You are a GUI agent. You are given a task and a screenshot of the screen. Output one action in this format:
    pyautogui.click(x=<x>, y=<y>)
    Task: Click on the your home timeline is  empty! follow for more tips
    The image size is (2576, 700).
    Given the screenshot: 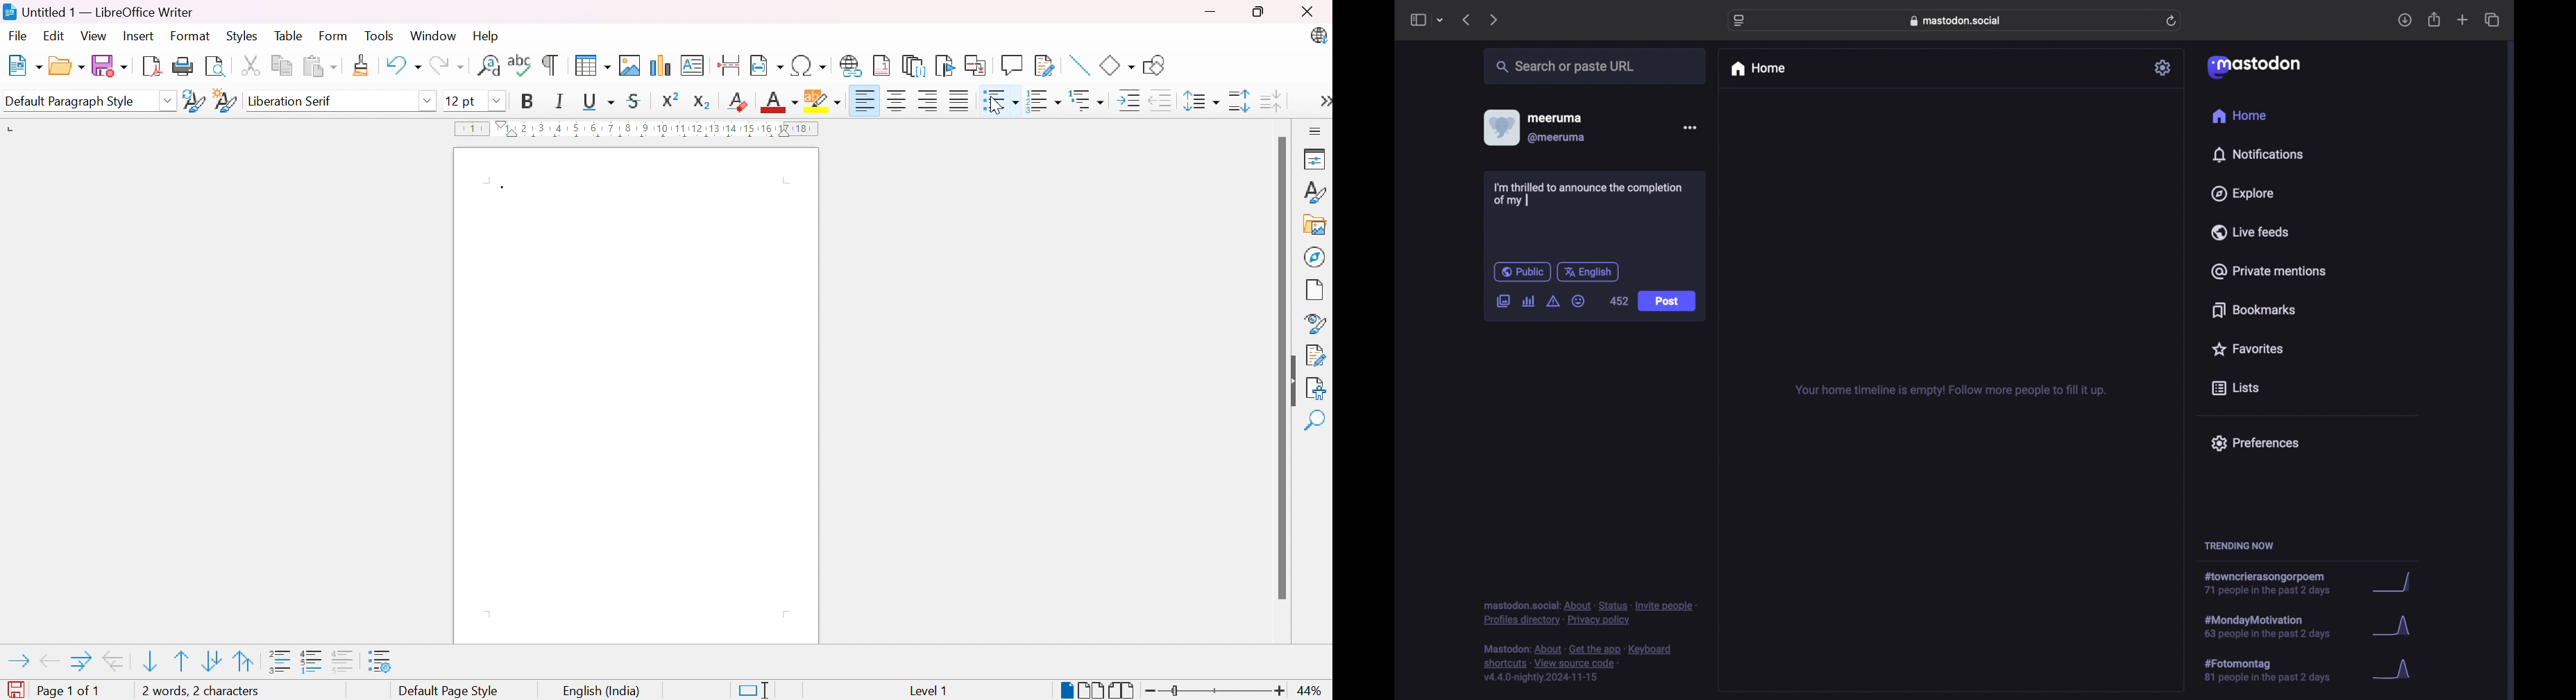 What is the action you would take?
    pyautogui.click(x=1949, y=391)
    